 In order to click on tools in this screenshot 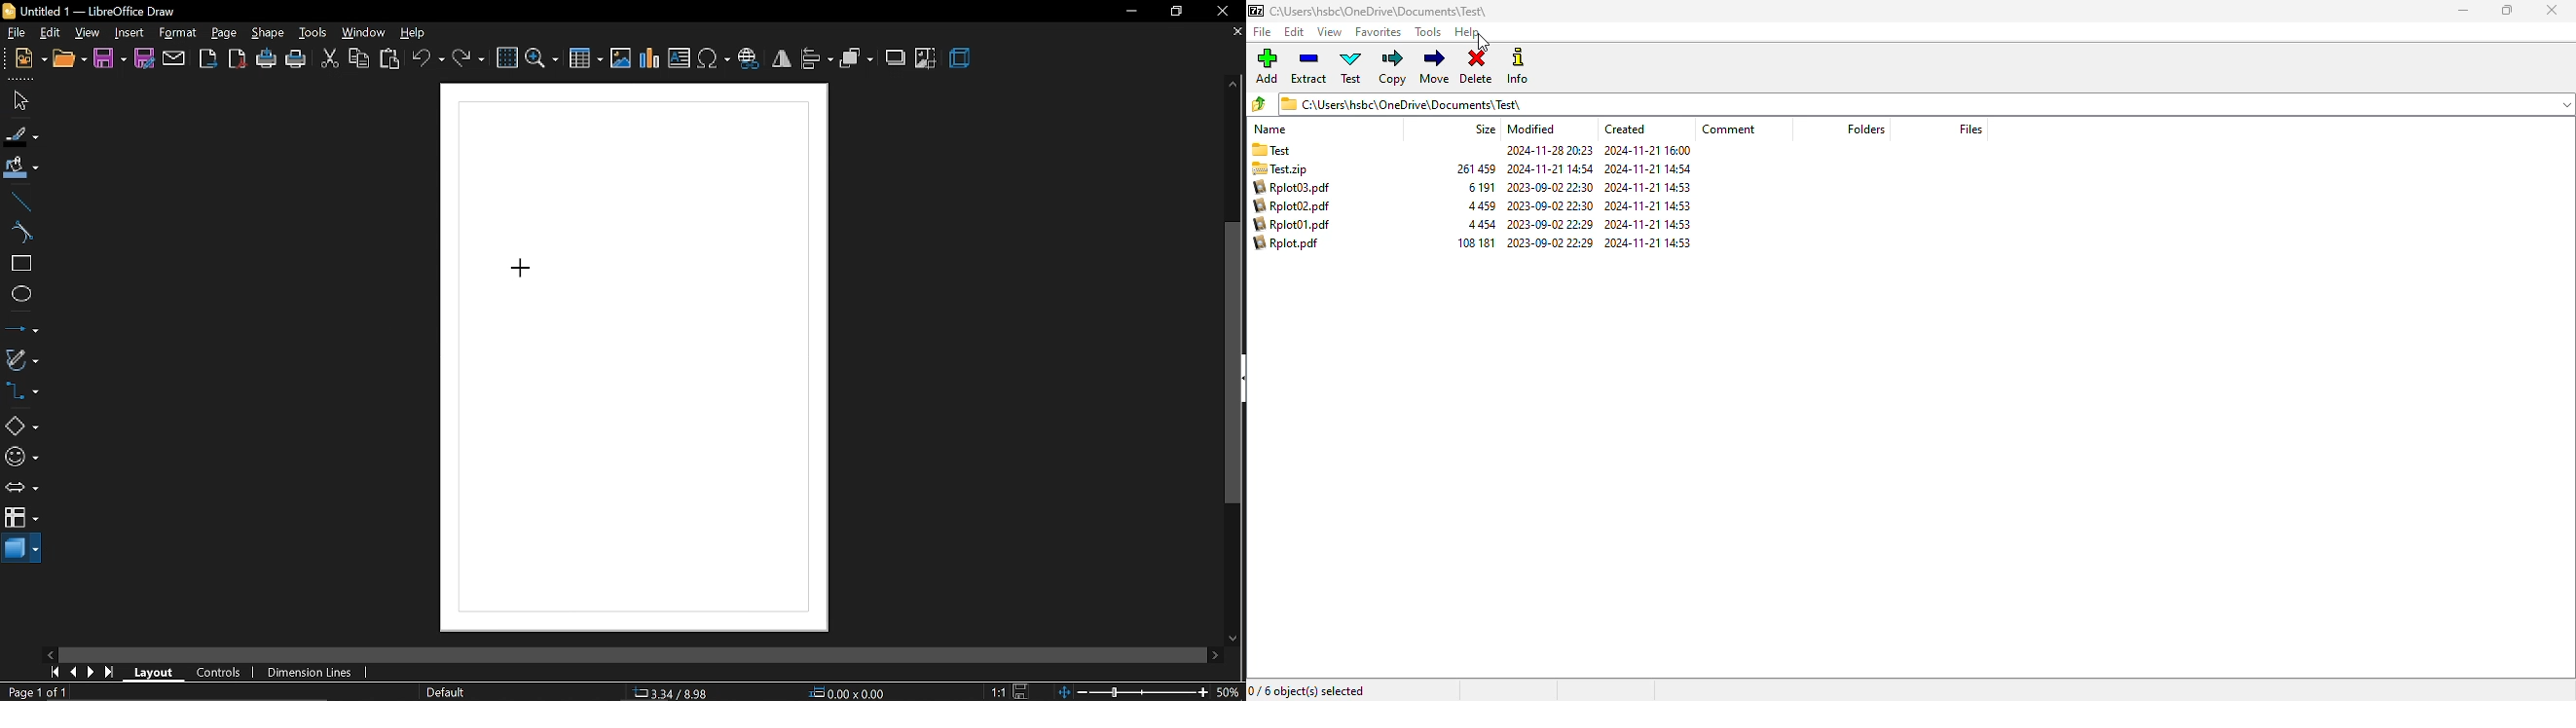, I will do `click(1428, 32)`.